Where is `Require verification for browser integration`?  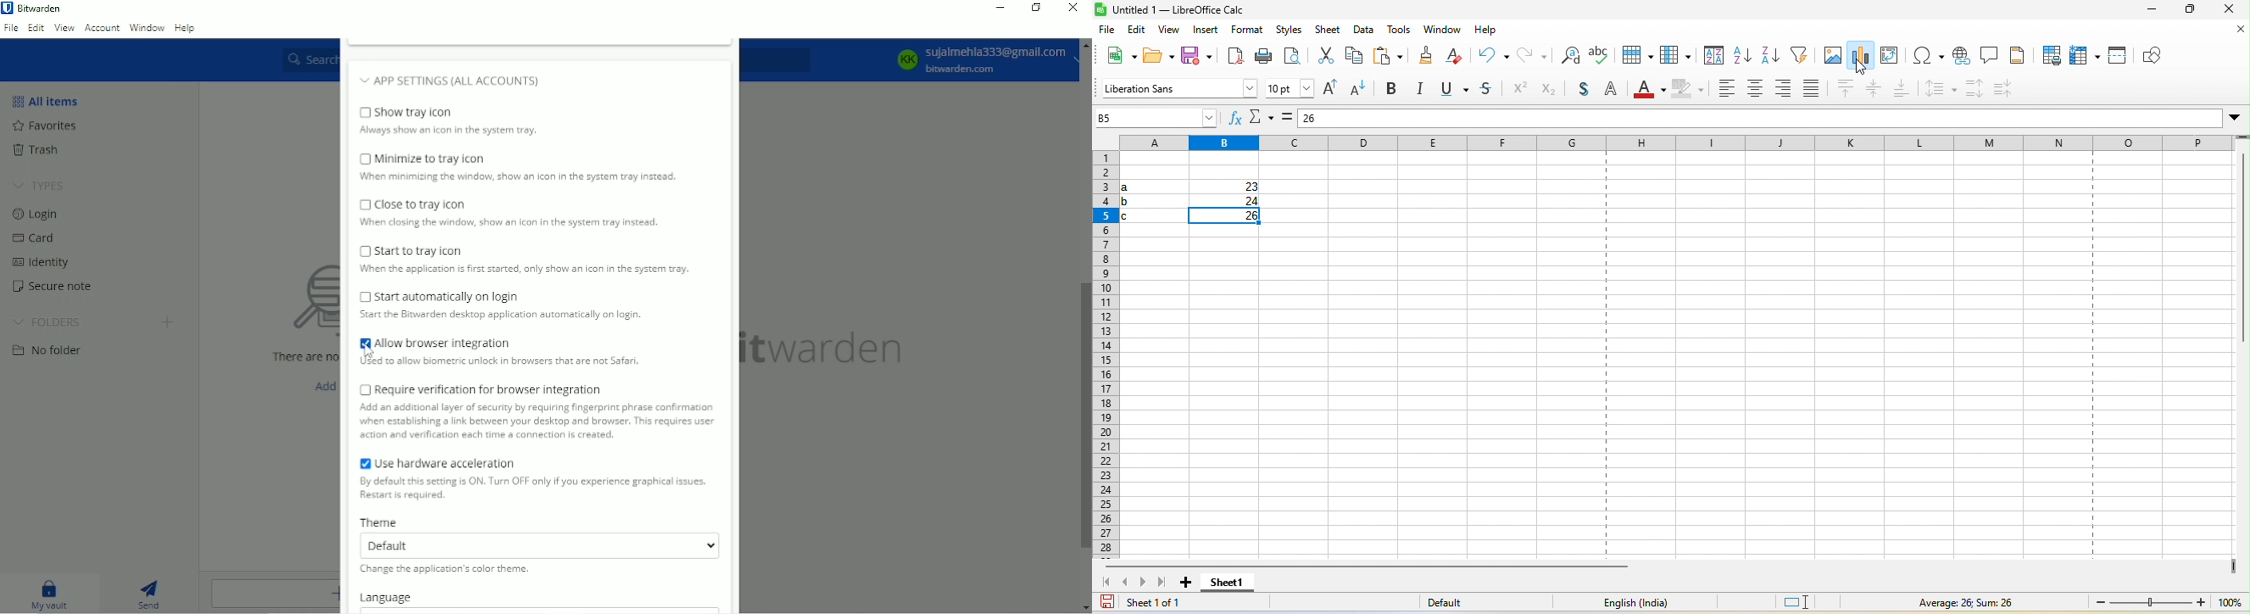
Require verification for browser integration is located at coordinates (479, 388).